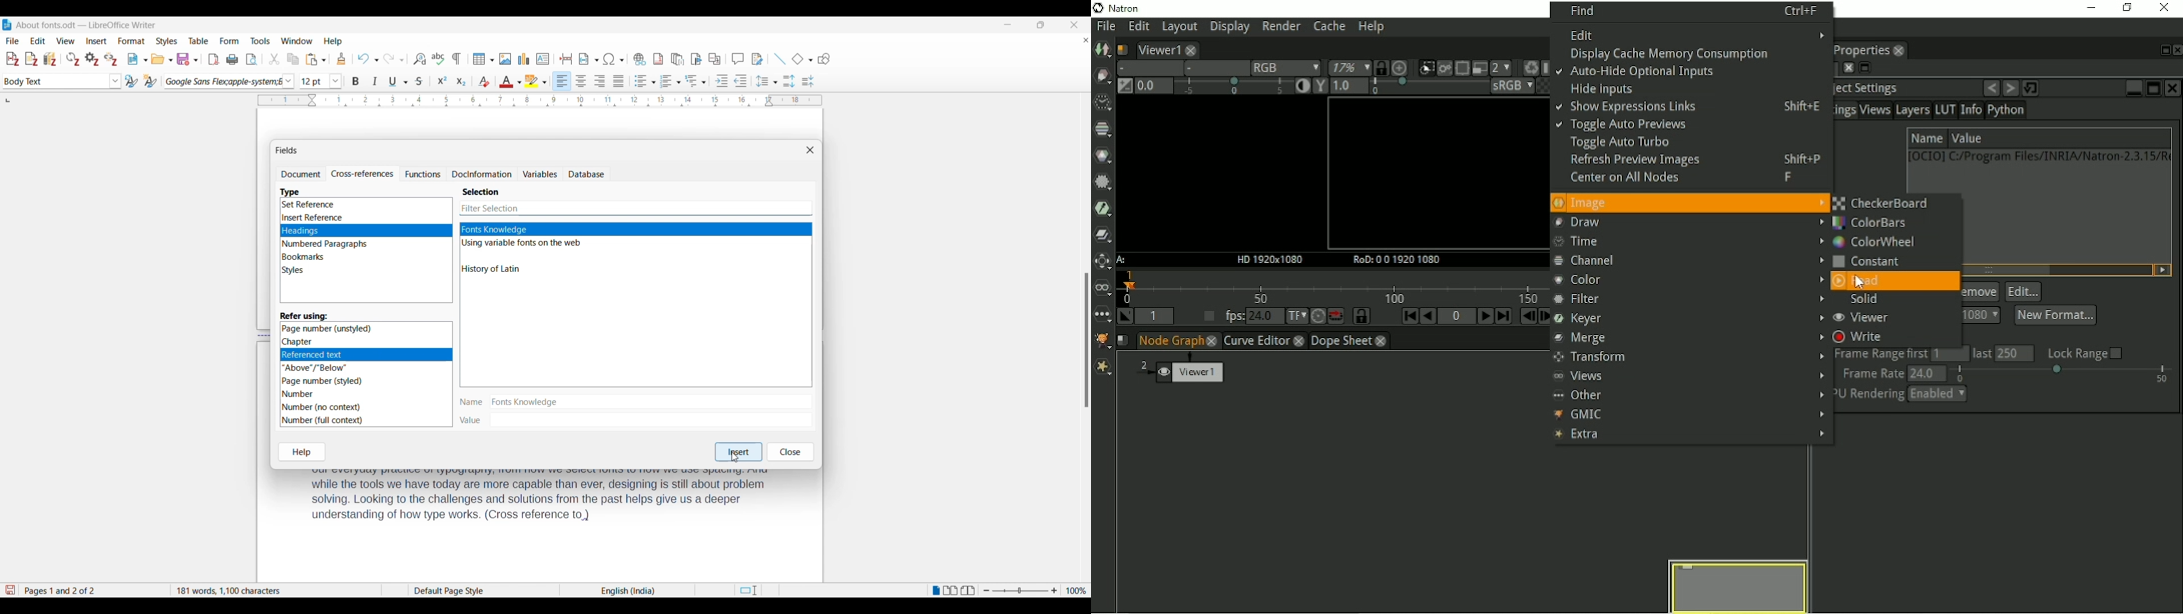 Image resolution: width=2184 pixels, height=616 pixels. I want to click on Insert field options, so click(589, 59).